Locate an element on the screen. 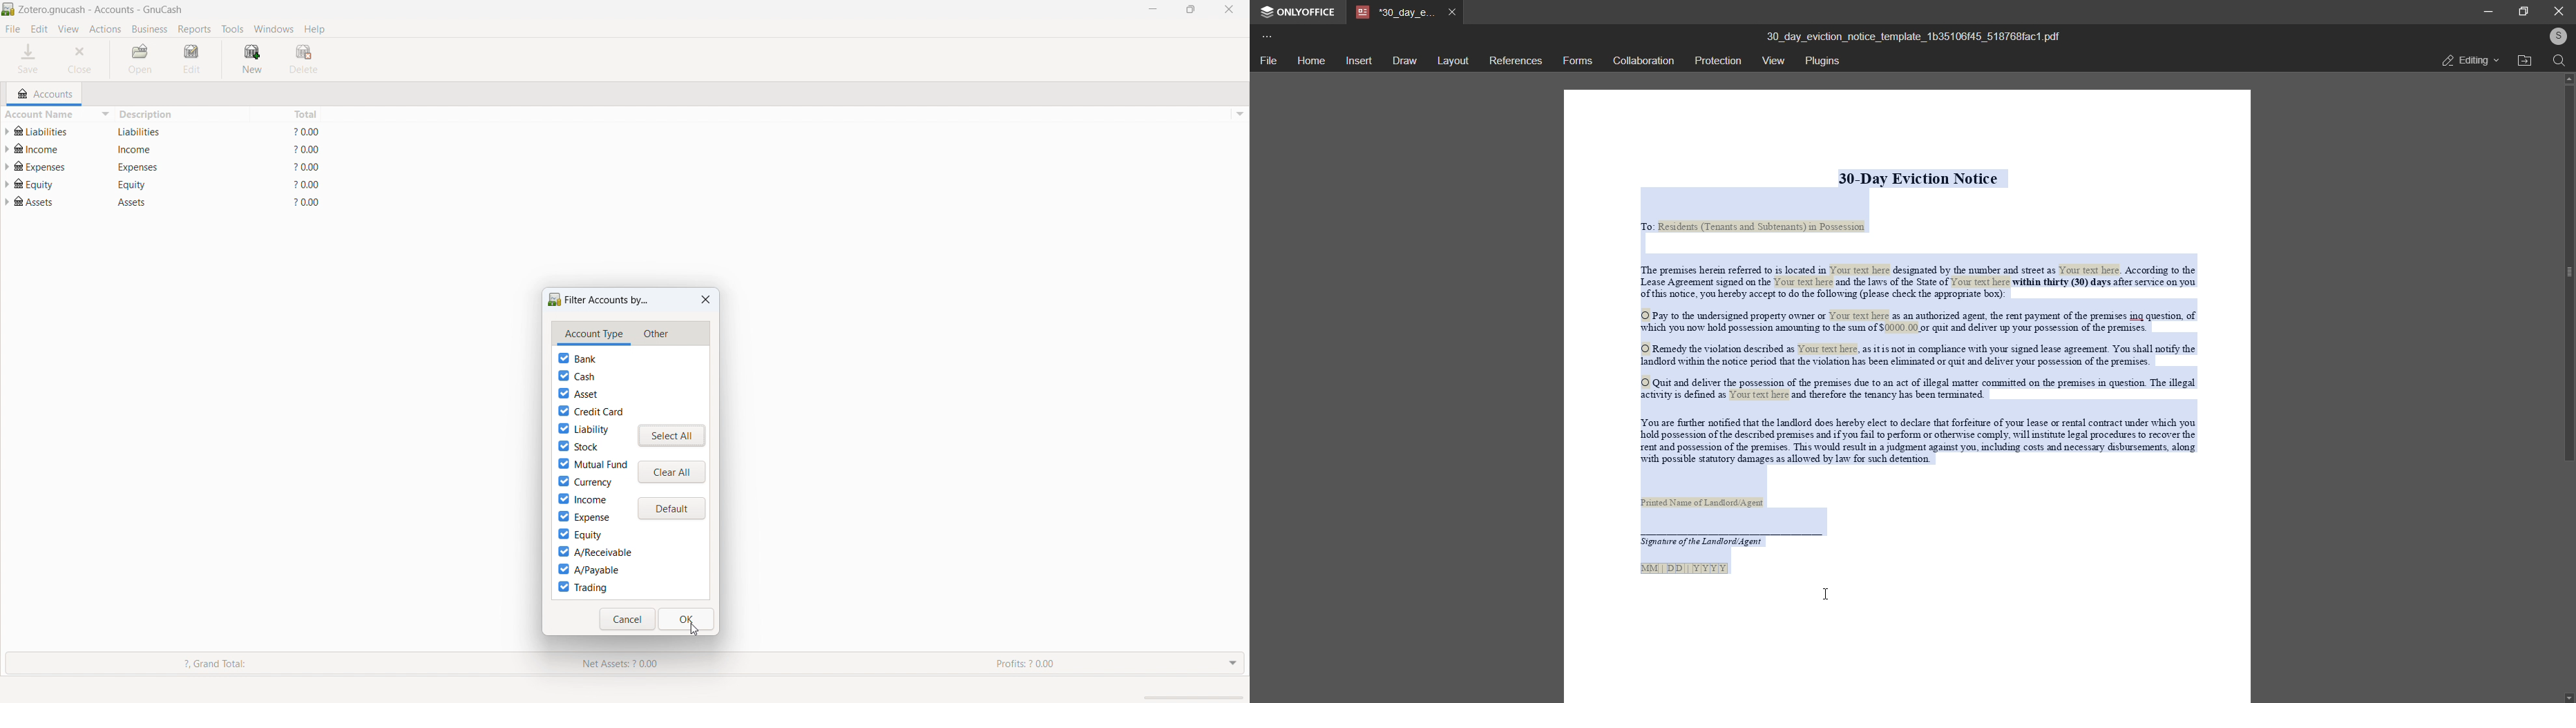 Image resolution: width=2576 pixels, height=728 pixels. view is located at coordinates (1775, 61).